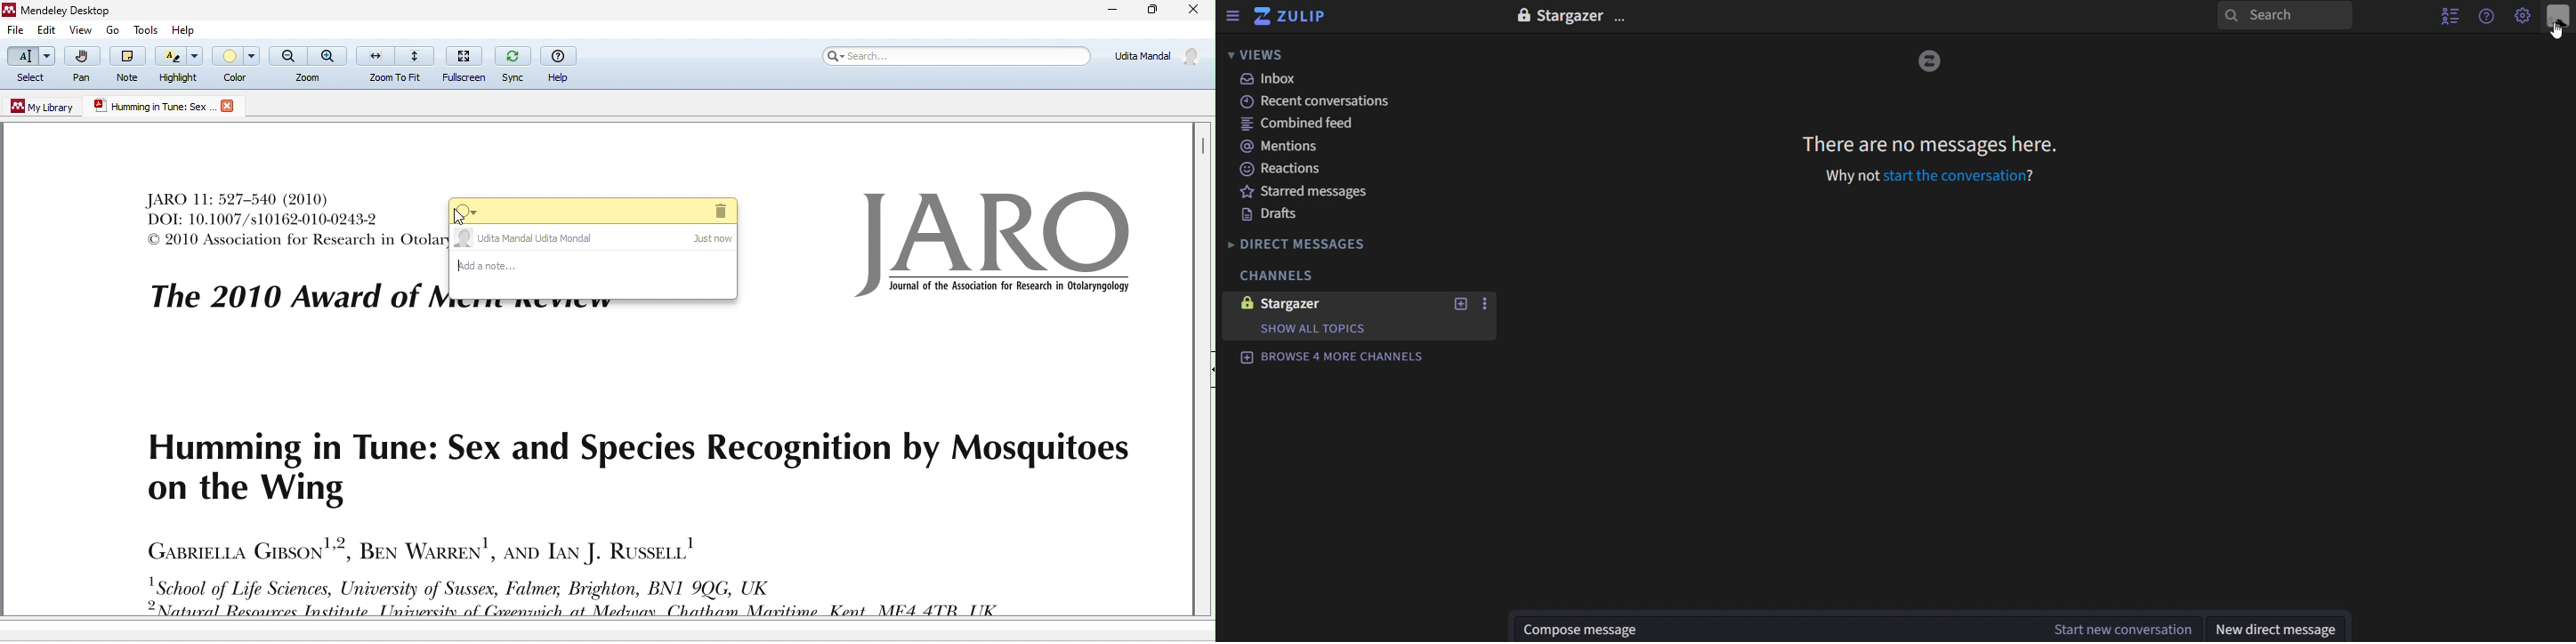 The width and height of the screenshot is (2576, 644). I want to click on show all topics, so click(1314, 328).